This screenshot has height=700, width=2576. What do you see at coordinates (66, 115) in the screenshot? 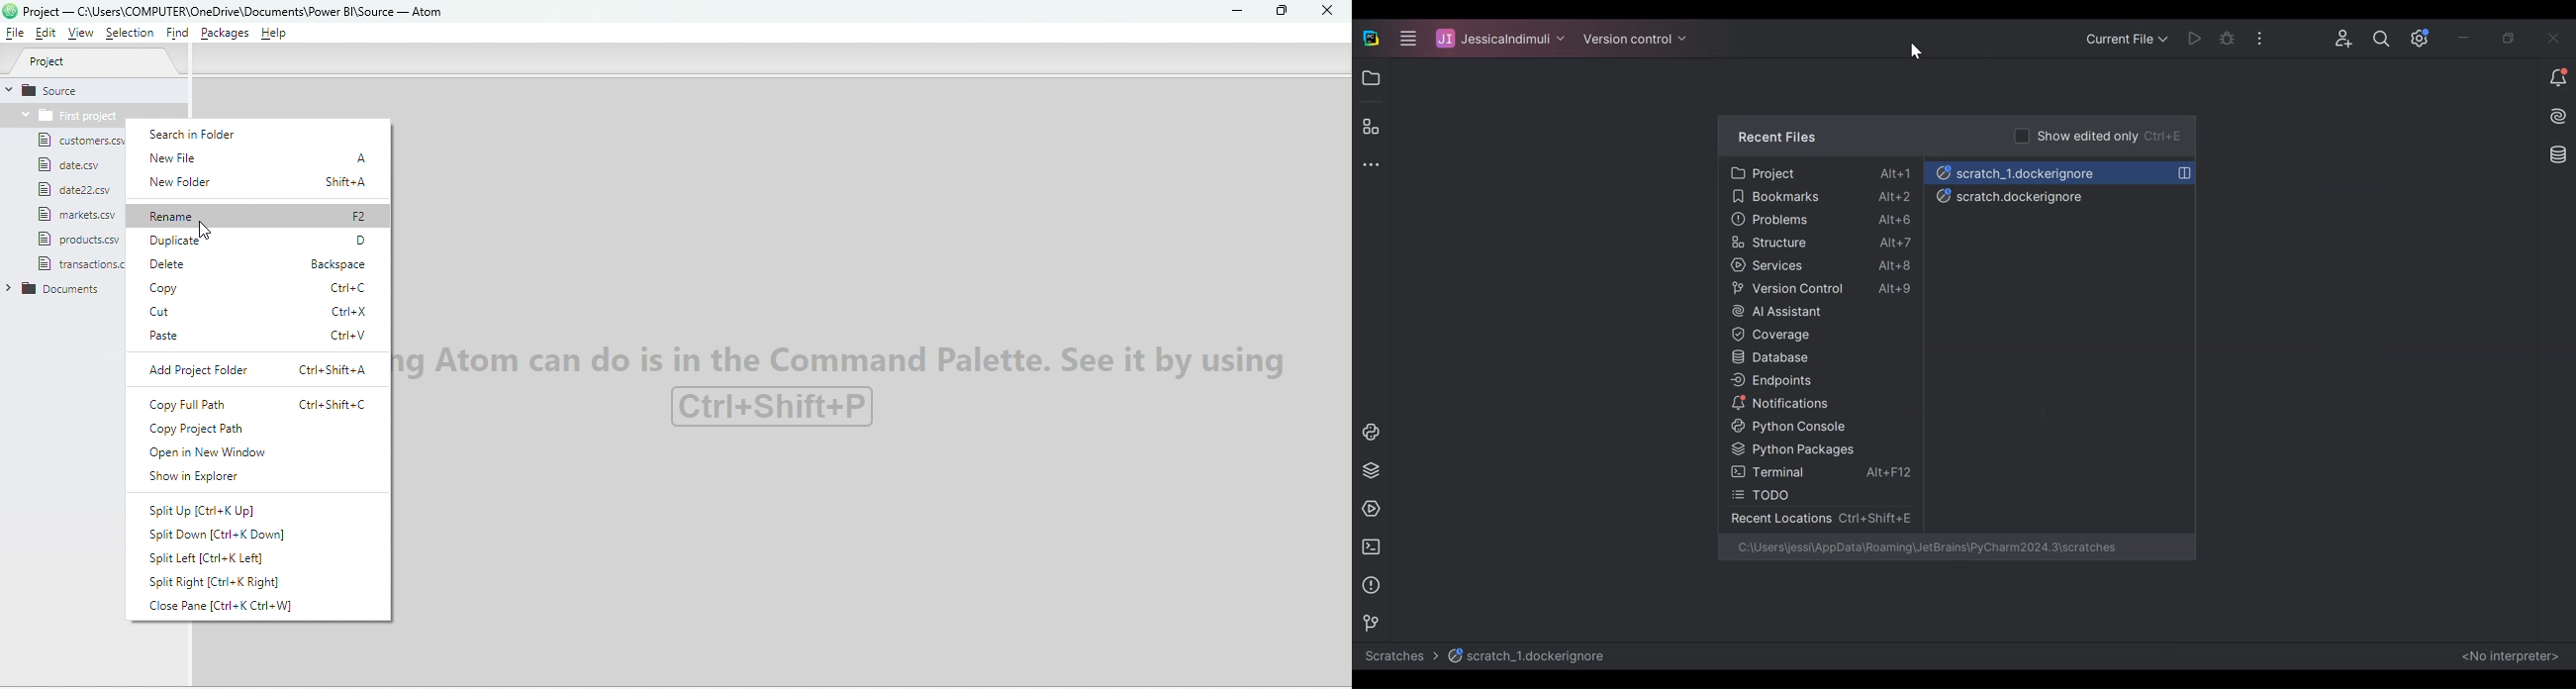
I see `Folder` at bounding box center [66, 115].